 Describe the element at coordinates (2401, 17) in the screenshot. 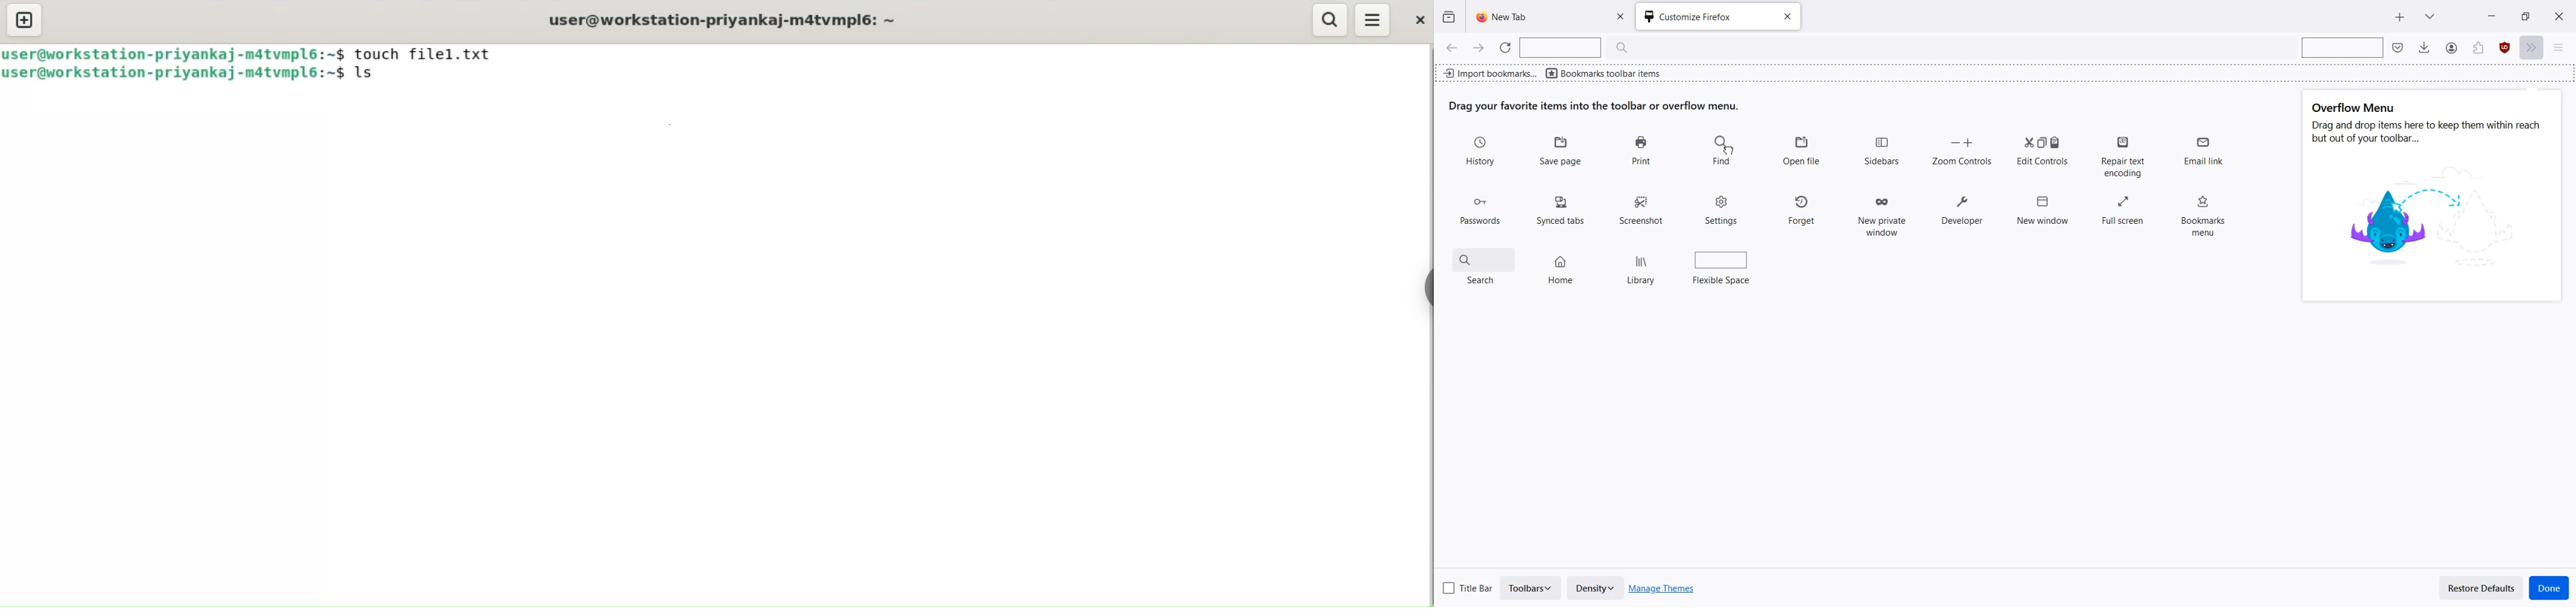

I see `New Tab` at that location.